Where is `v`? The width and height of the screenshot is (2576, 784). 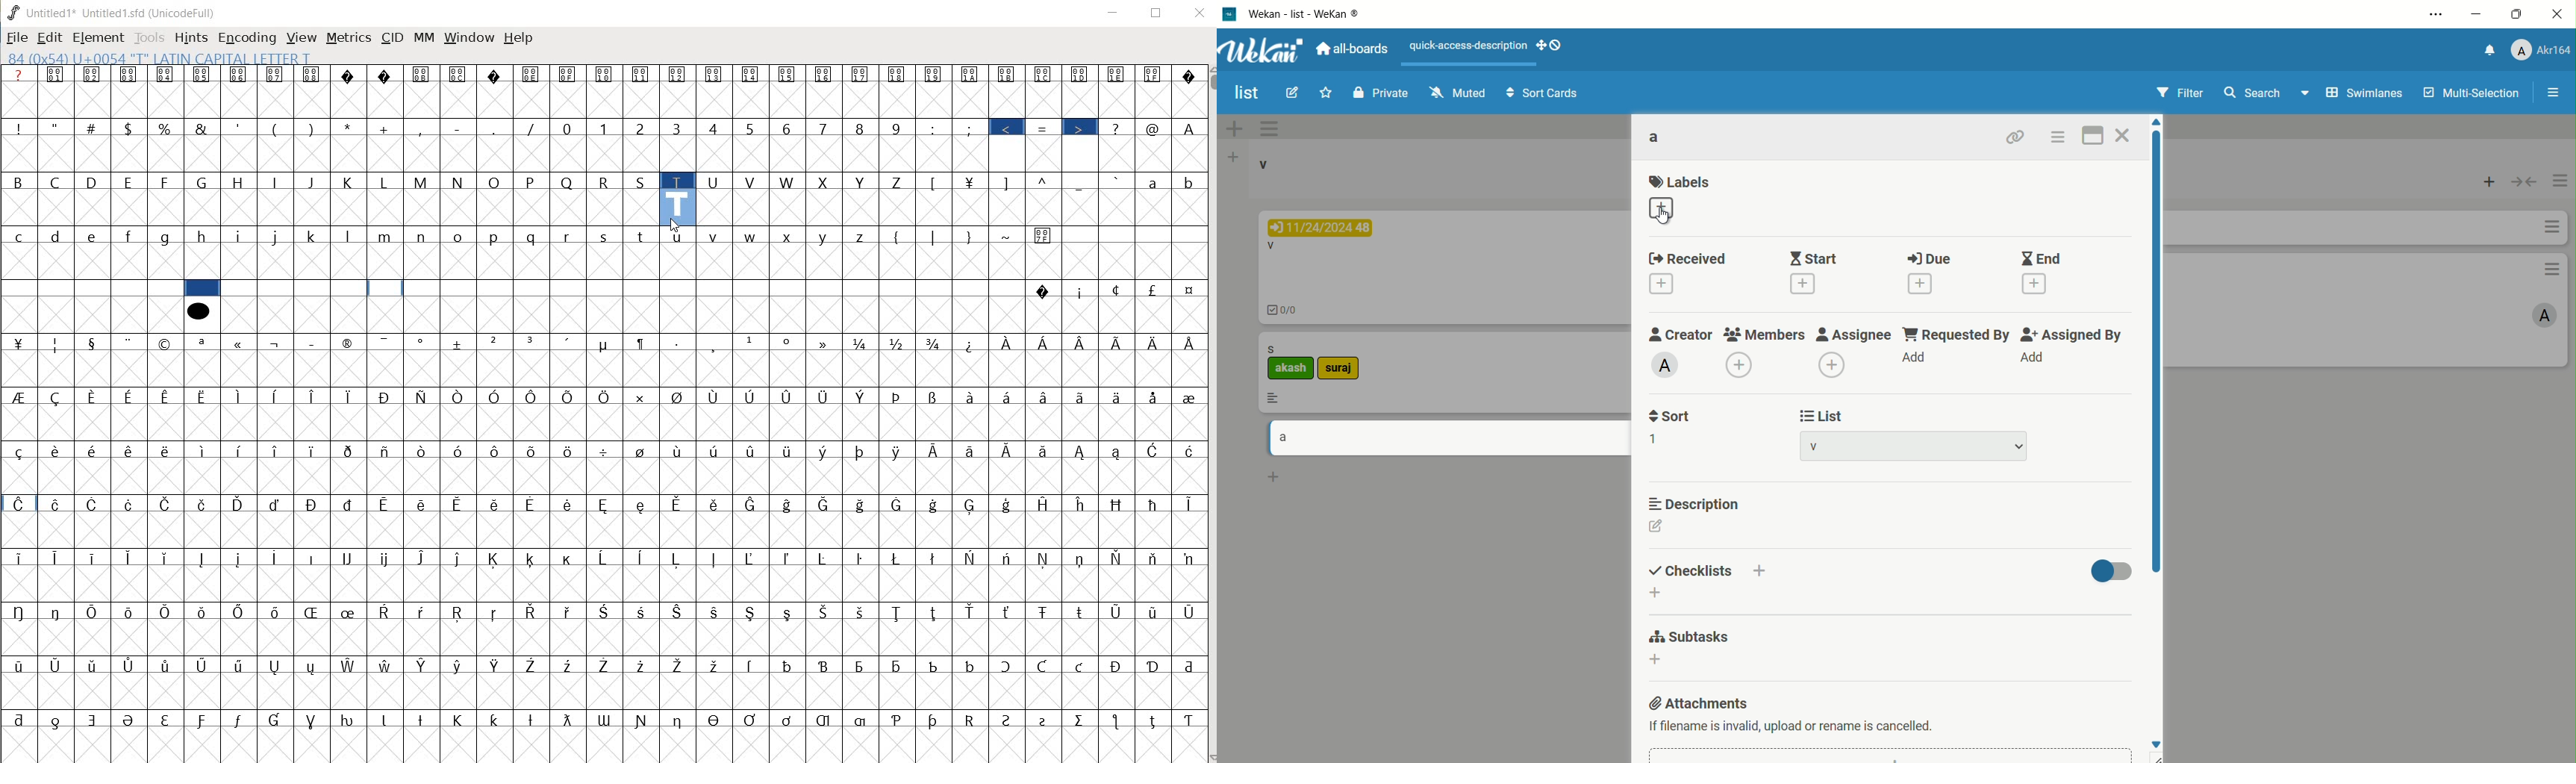 v is located at coordinates (714, 235).